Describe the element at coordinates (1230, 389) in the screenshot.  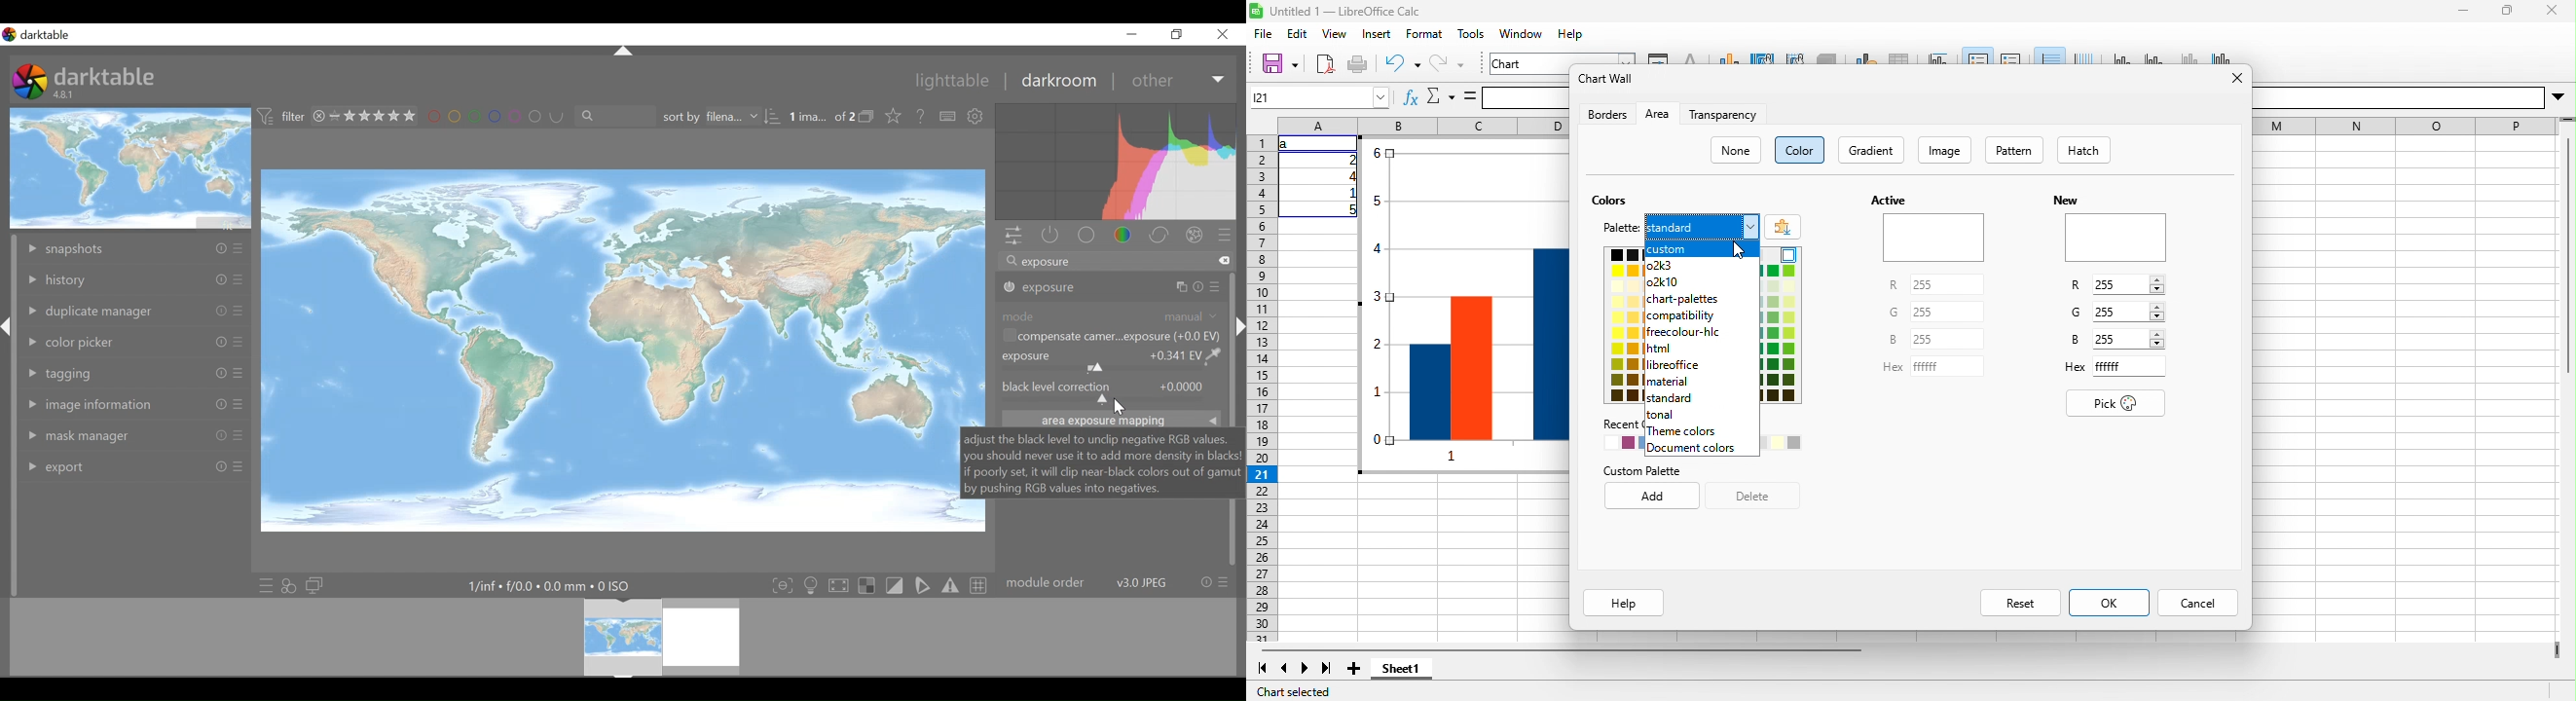
I see `vertical scroll bar` at that location.